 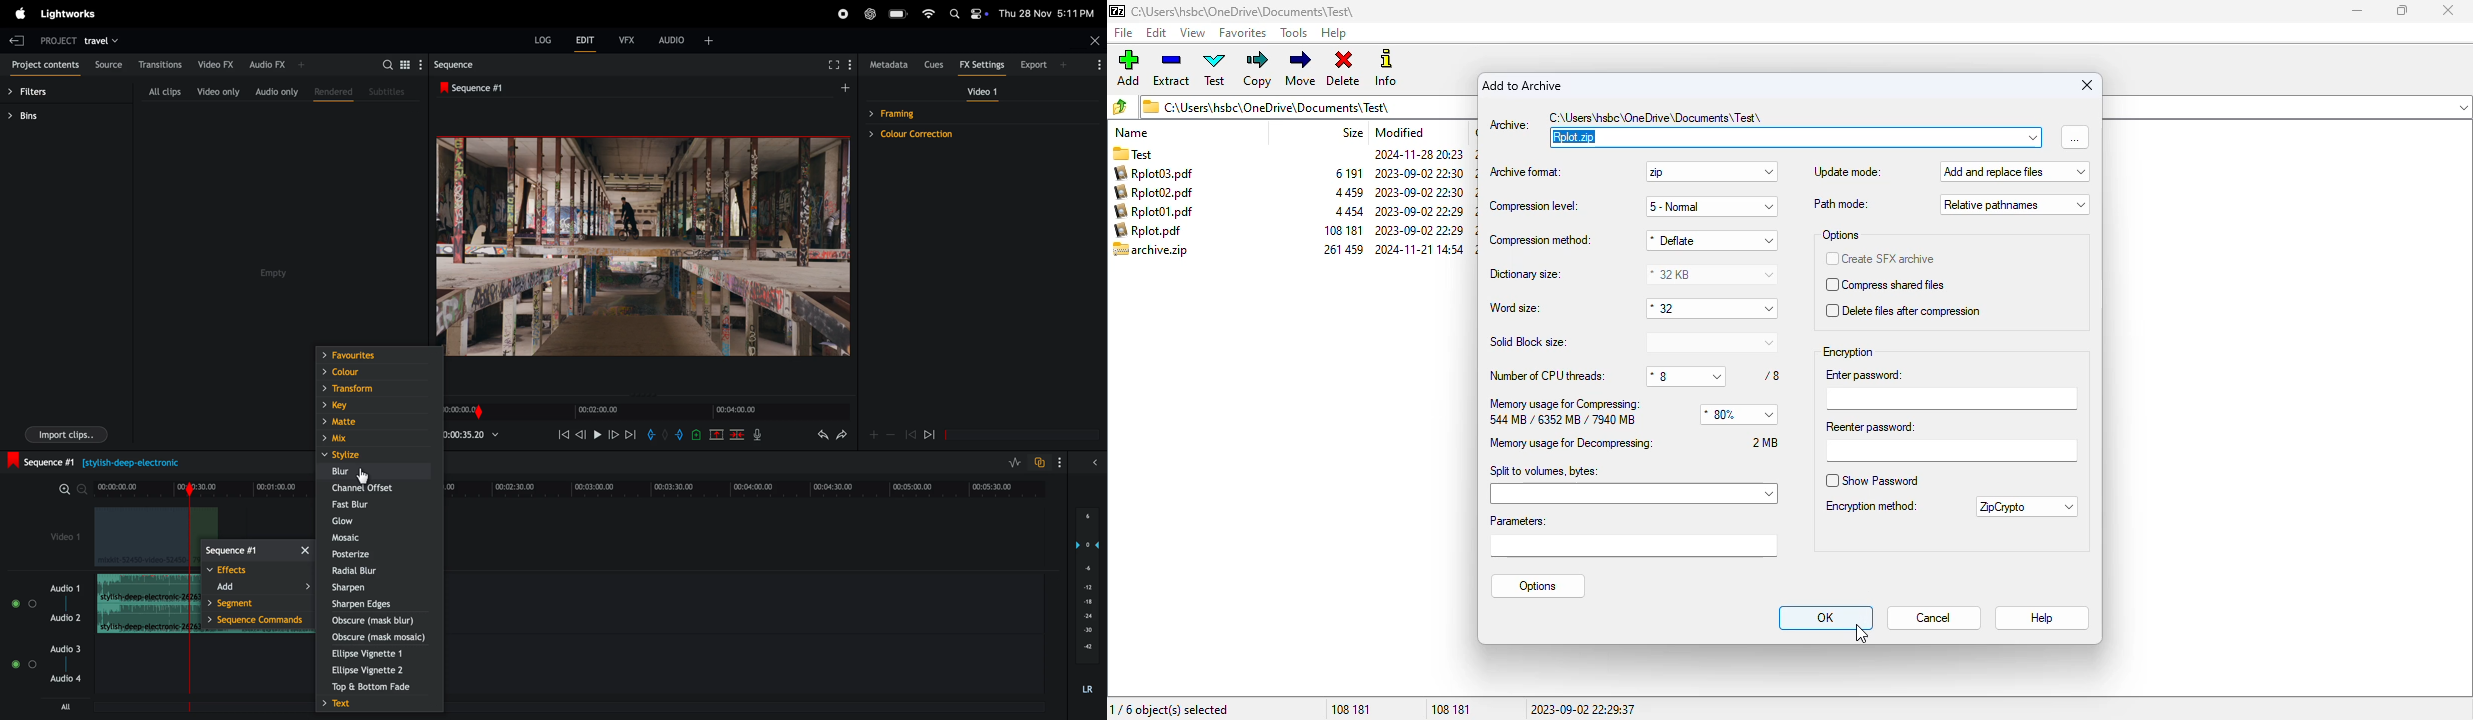 What do you see at coordinates (75, 706) in the screenshot?
I see `All` at bounding box center [75, 706].